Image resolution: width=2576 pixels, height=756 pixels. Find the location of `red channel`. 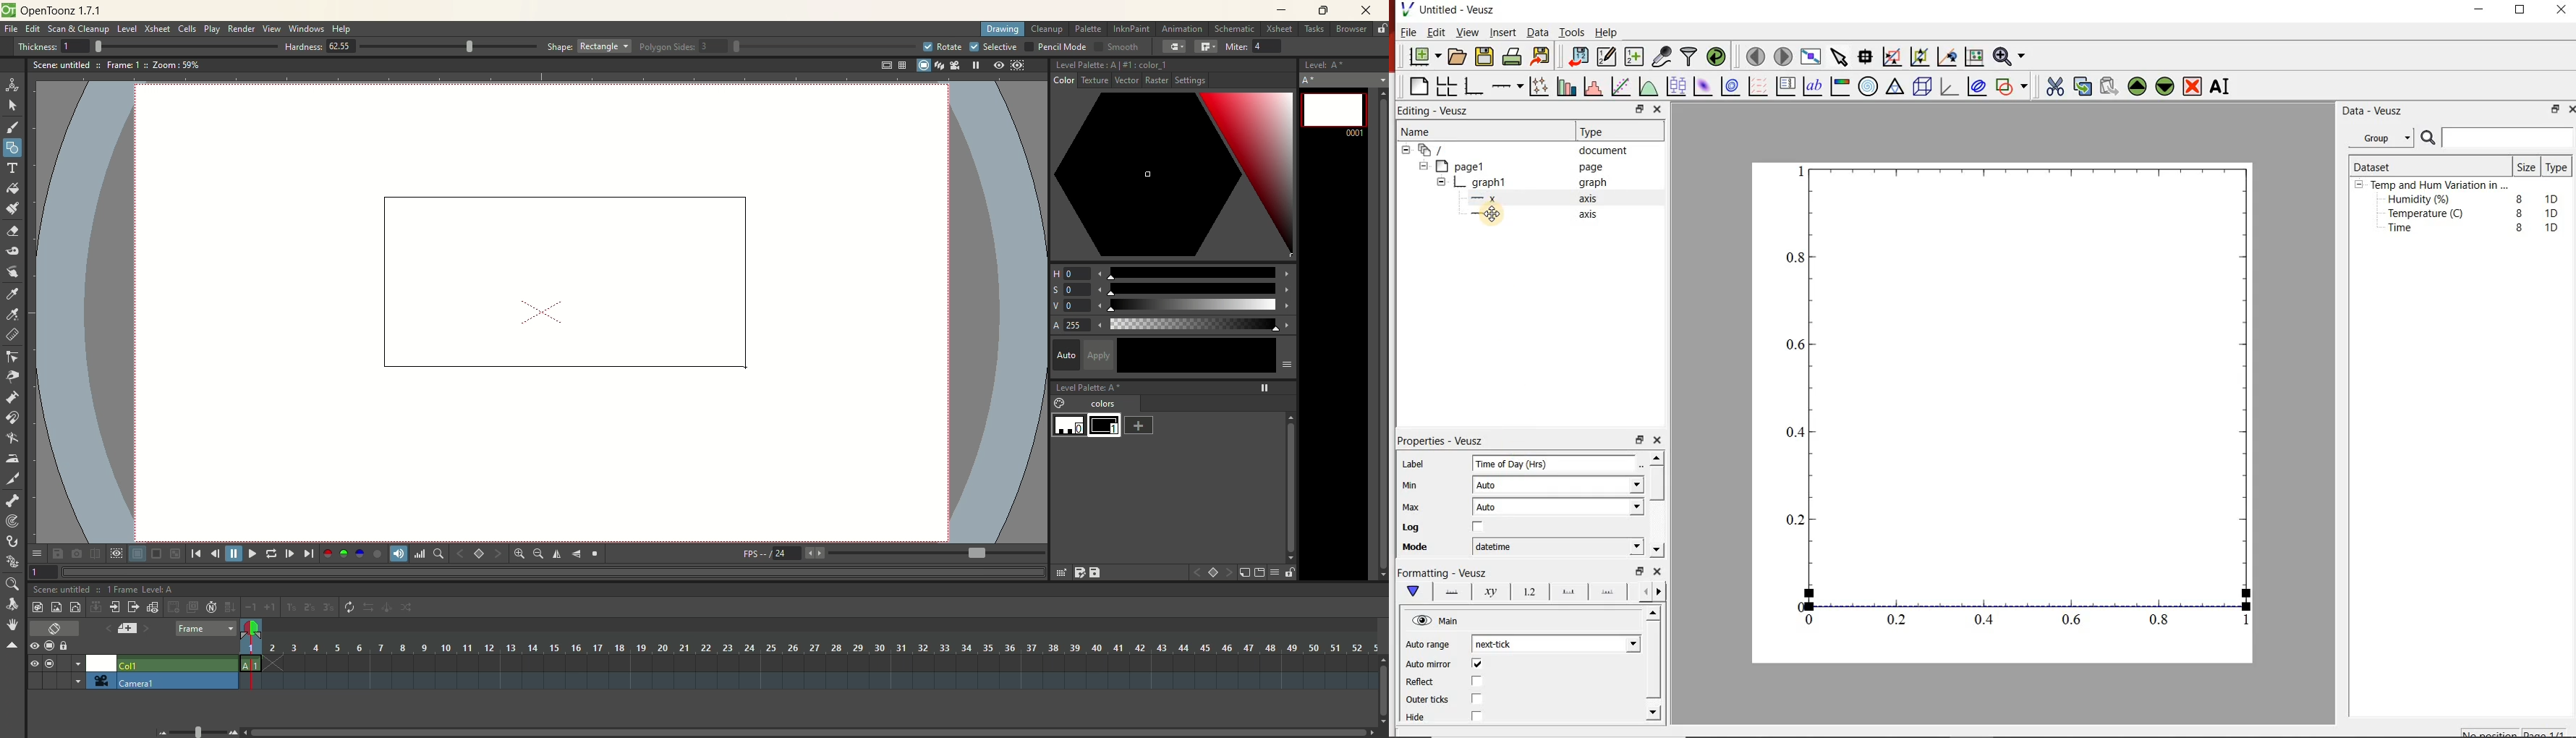

red channel is located at coordinates (328, 552).